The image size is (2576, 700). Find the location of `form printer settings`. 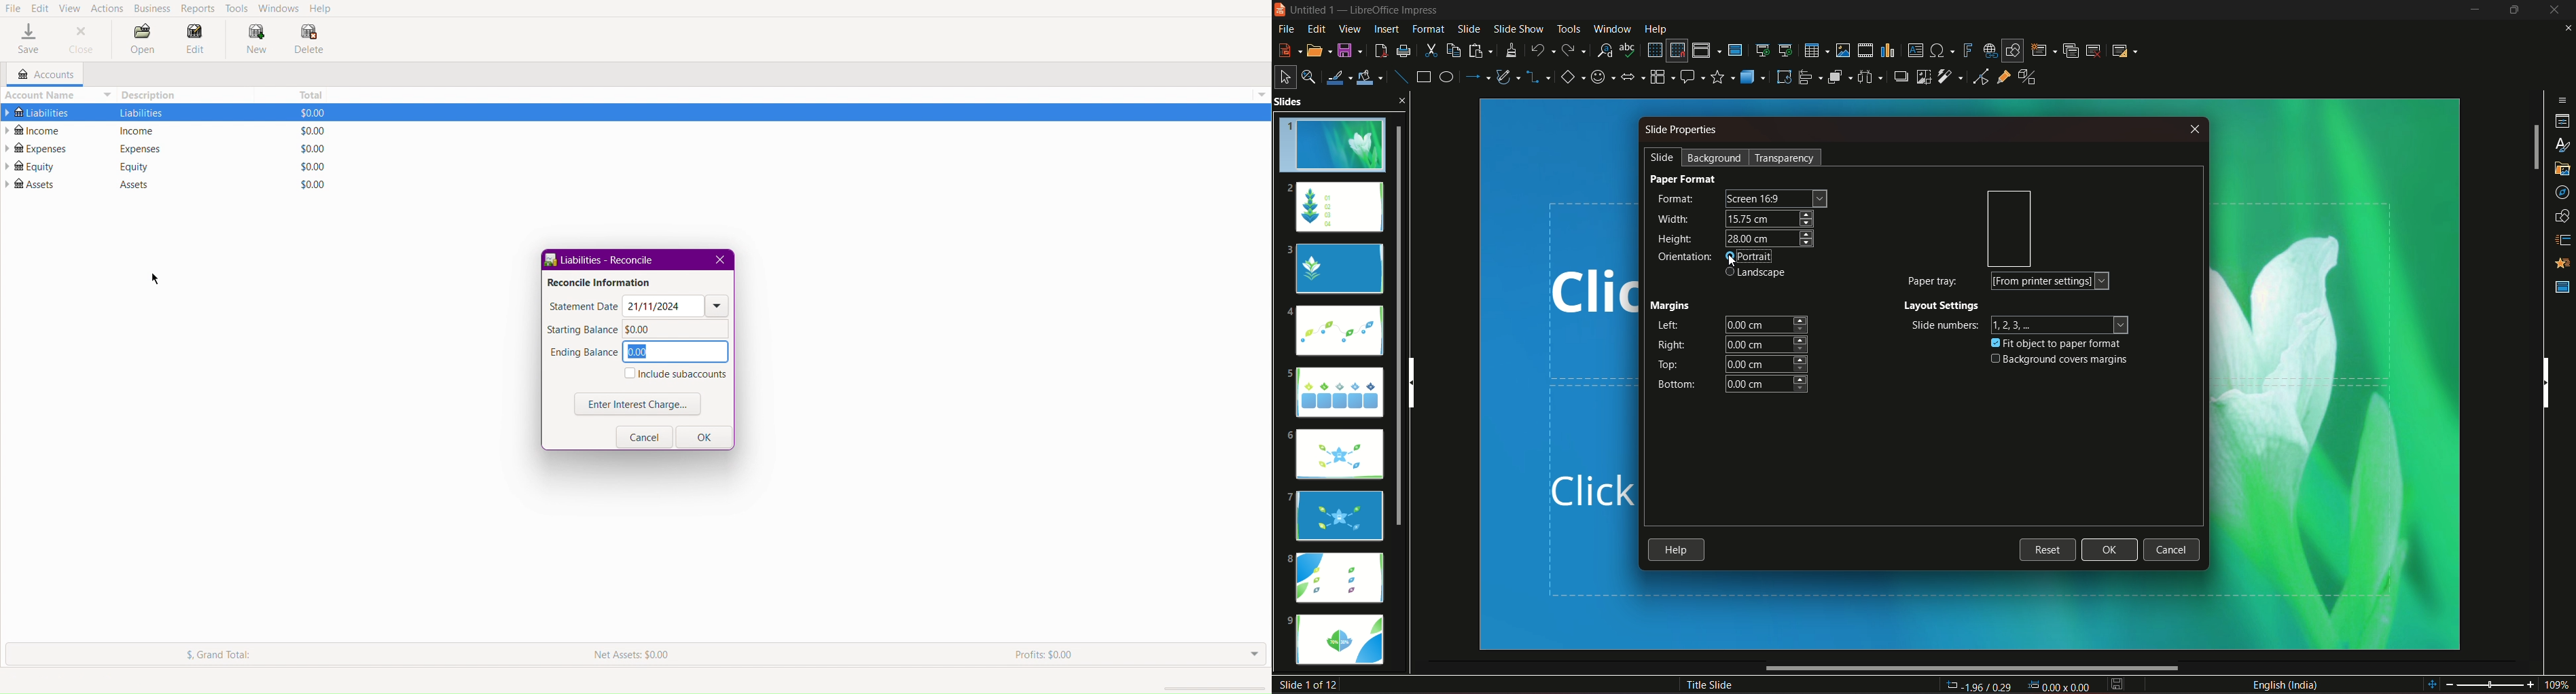

form printer settings is located at coordinates (2051, 281).